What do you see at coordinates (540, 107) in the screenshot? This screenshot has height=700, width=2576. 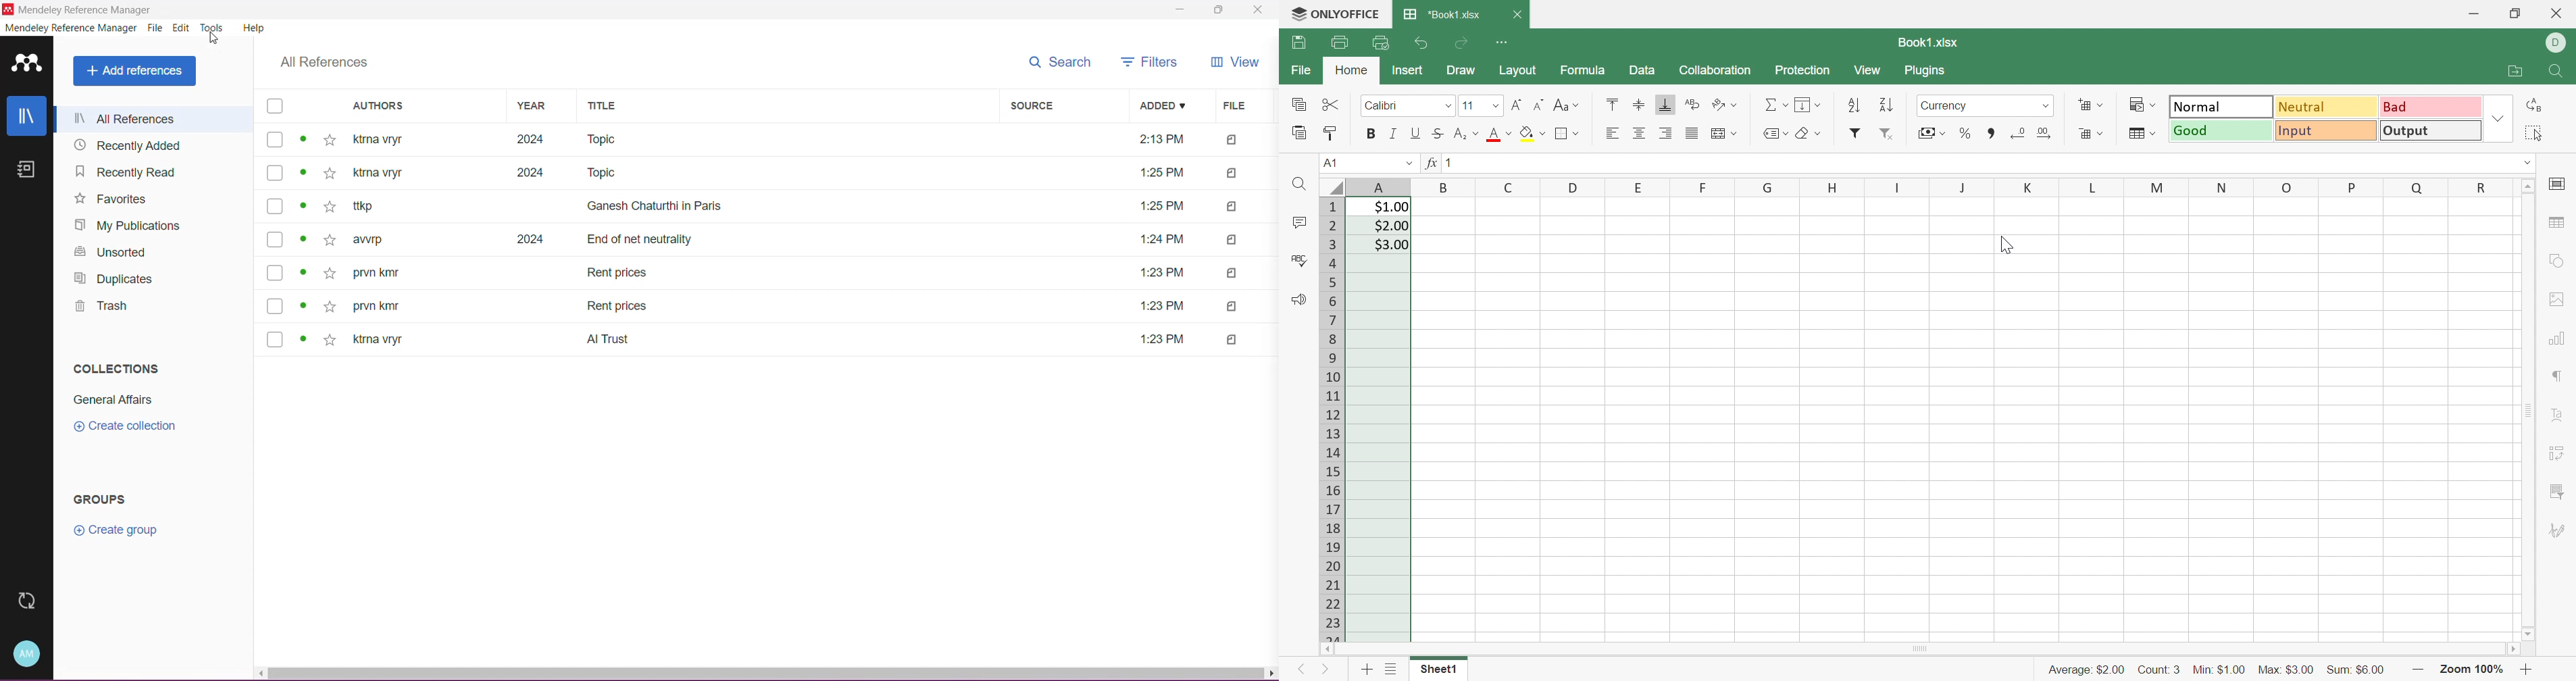 I see `Year` at bounding box center [540, 107].